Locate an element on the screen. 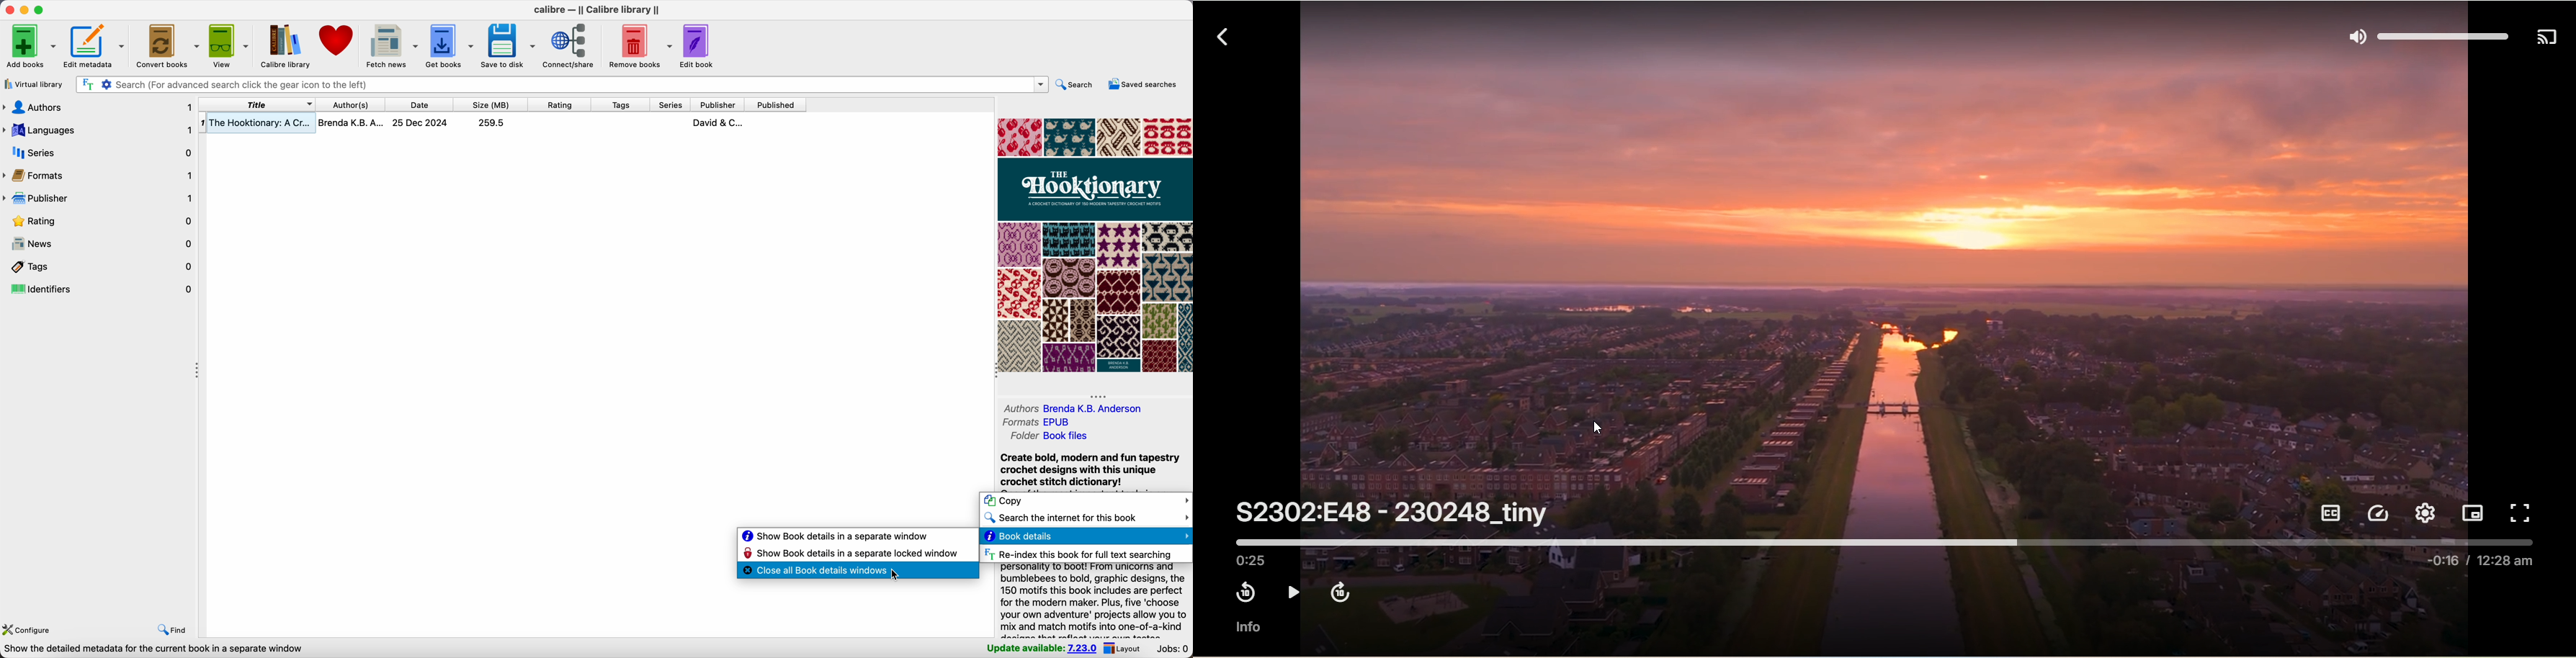 The height and width of the screenshot is (672, 2576). Calibre library is located at coordinates (284, 45).